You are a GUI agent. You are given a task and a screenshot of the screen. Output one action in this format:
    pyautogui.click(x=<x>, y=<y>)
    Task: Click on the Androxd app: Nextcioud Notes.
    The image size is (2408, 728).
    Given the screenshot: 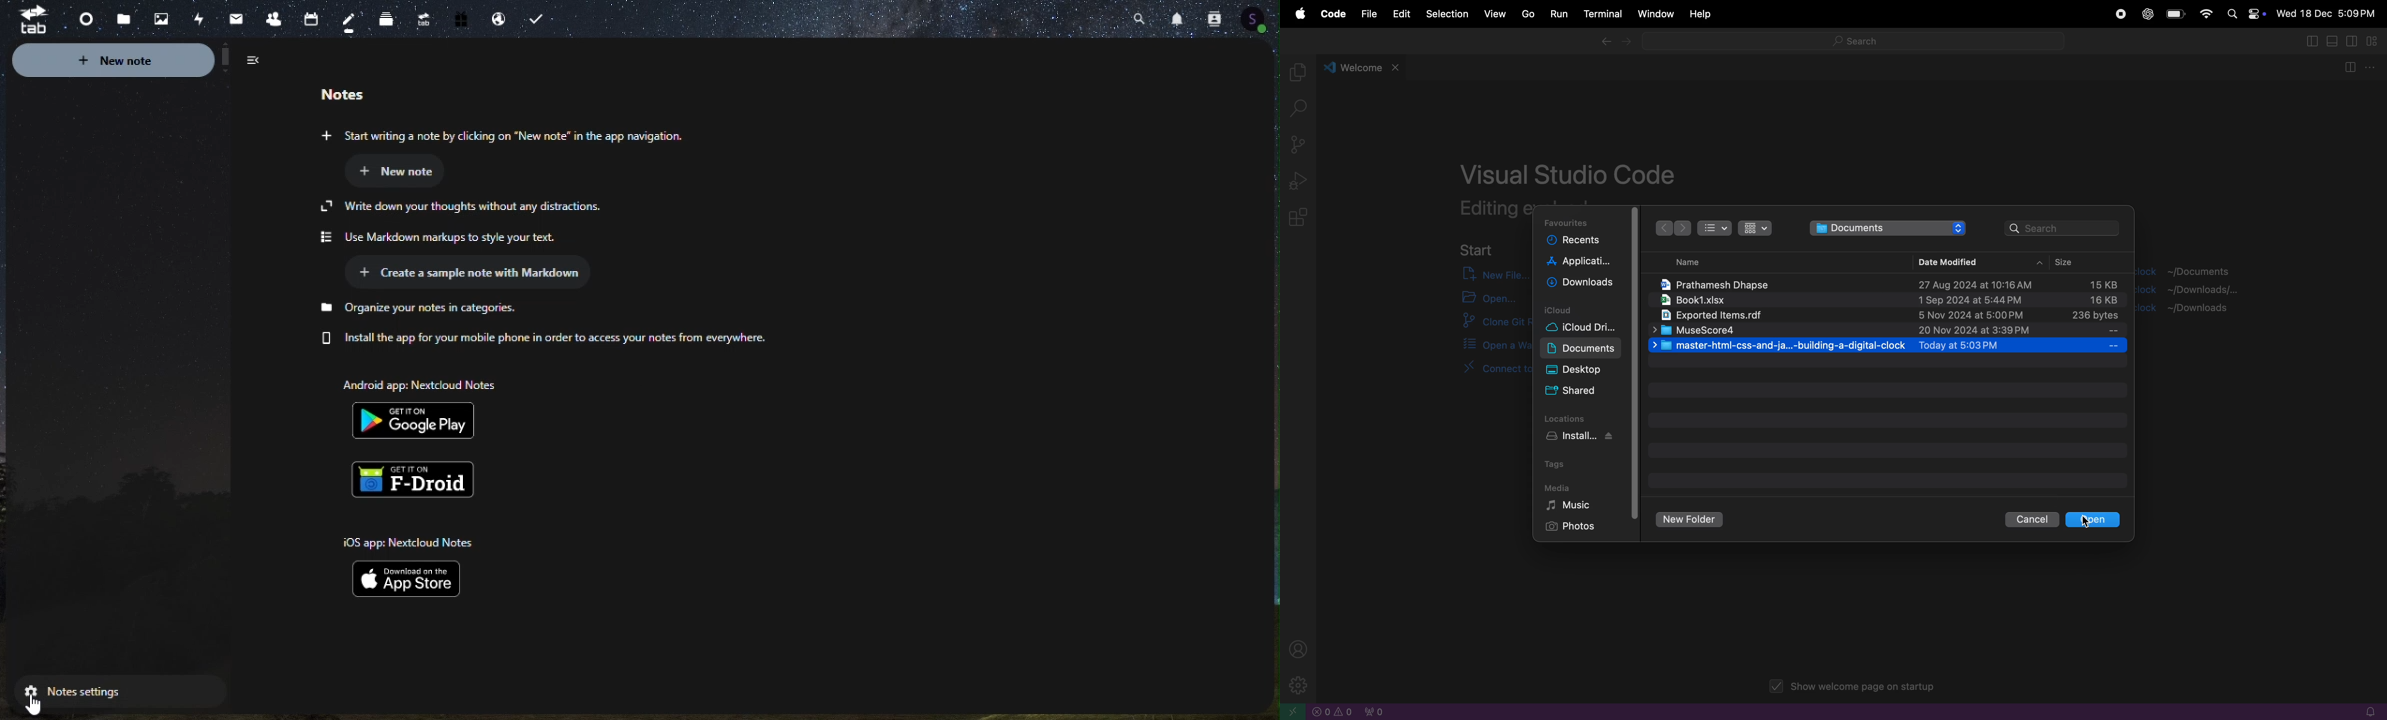 What is the action you would take?
    pyautogui.click(x=433, y=385)
    